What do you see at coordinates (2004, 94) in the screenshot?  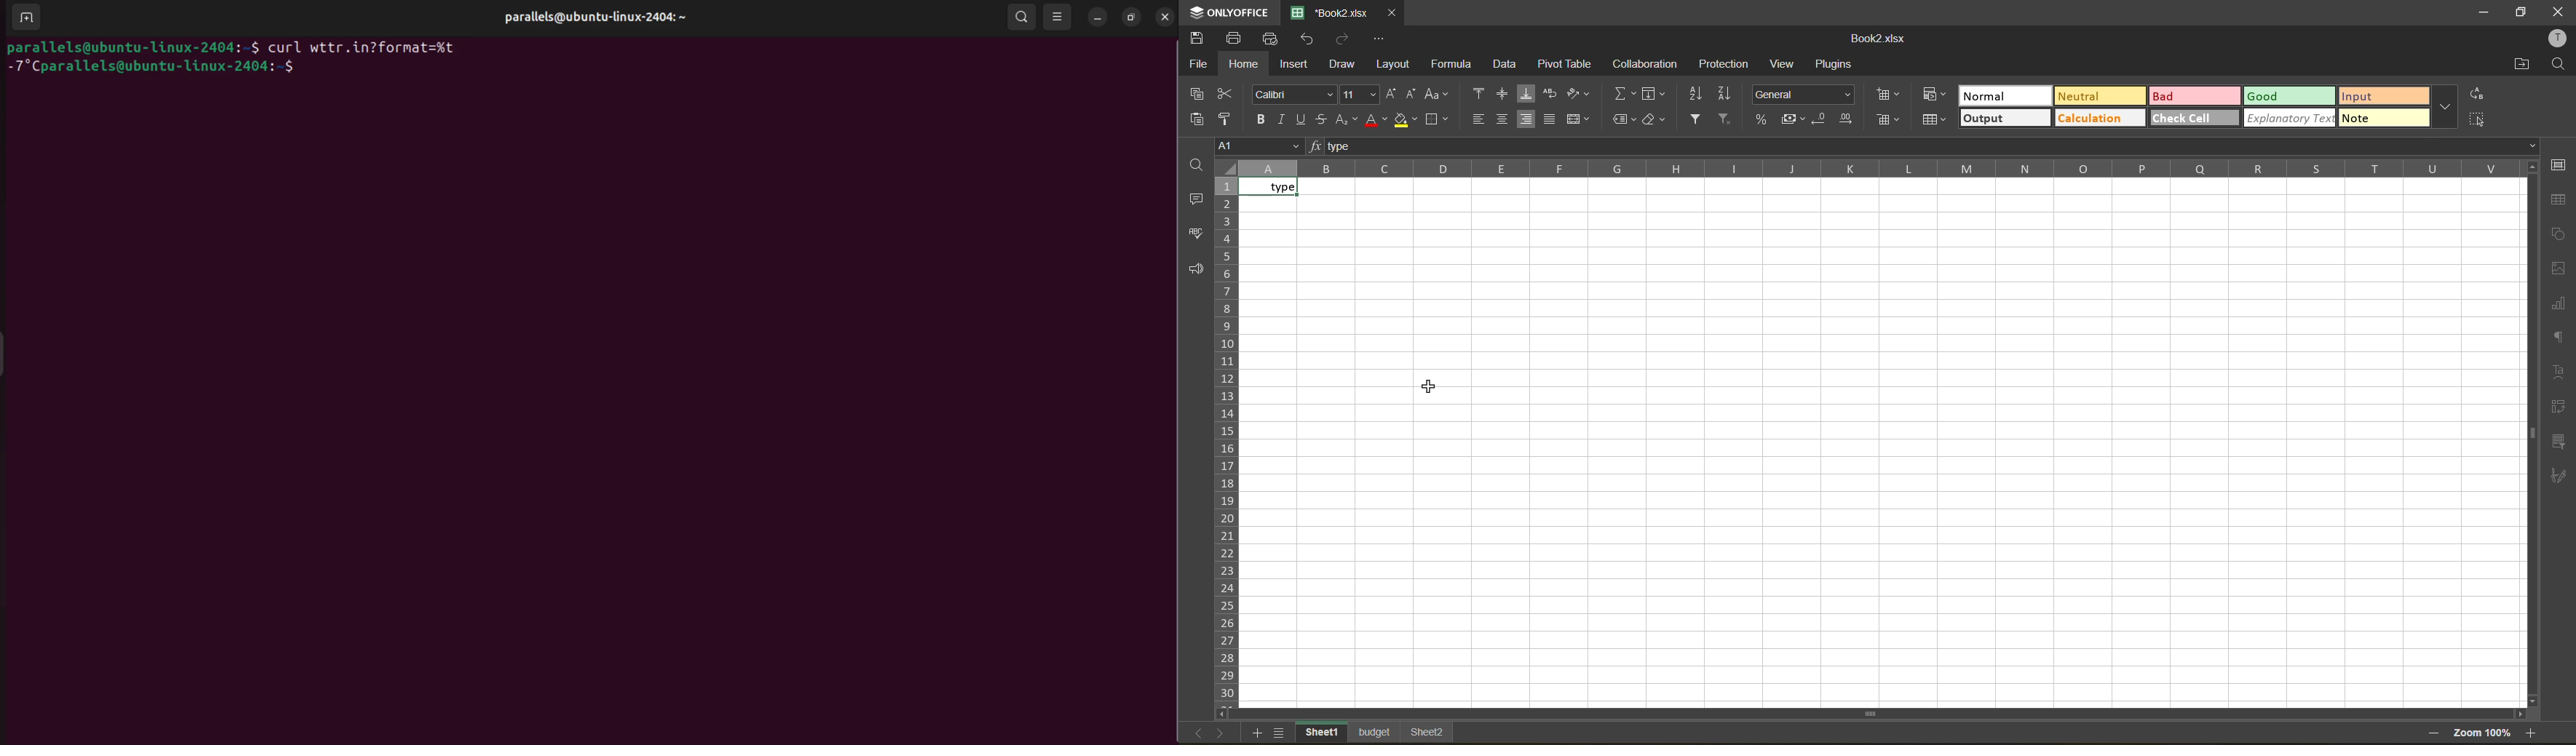 I see `normal` at bounding box center [2004, 94].